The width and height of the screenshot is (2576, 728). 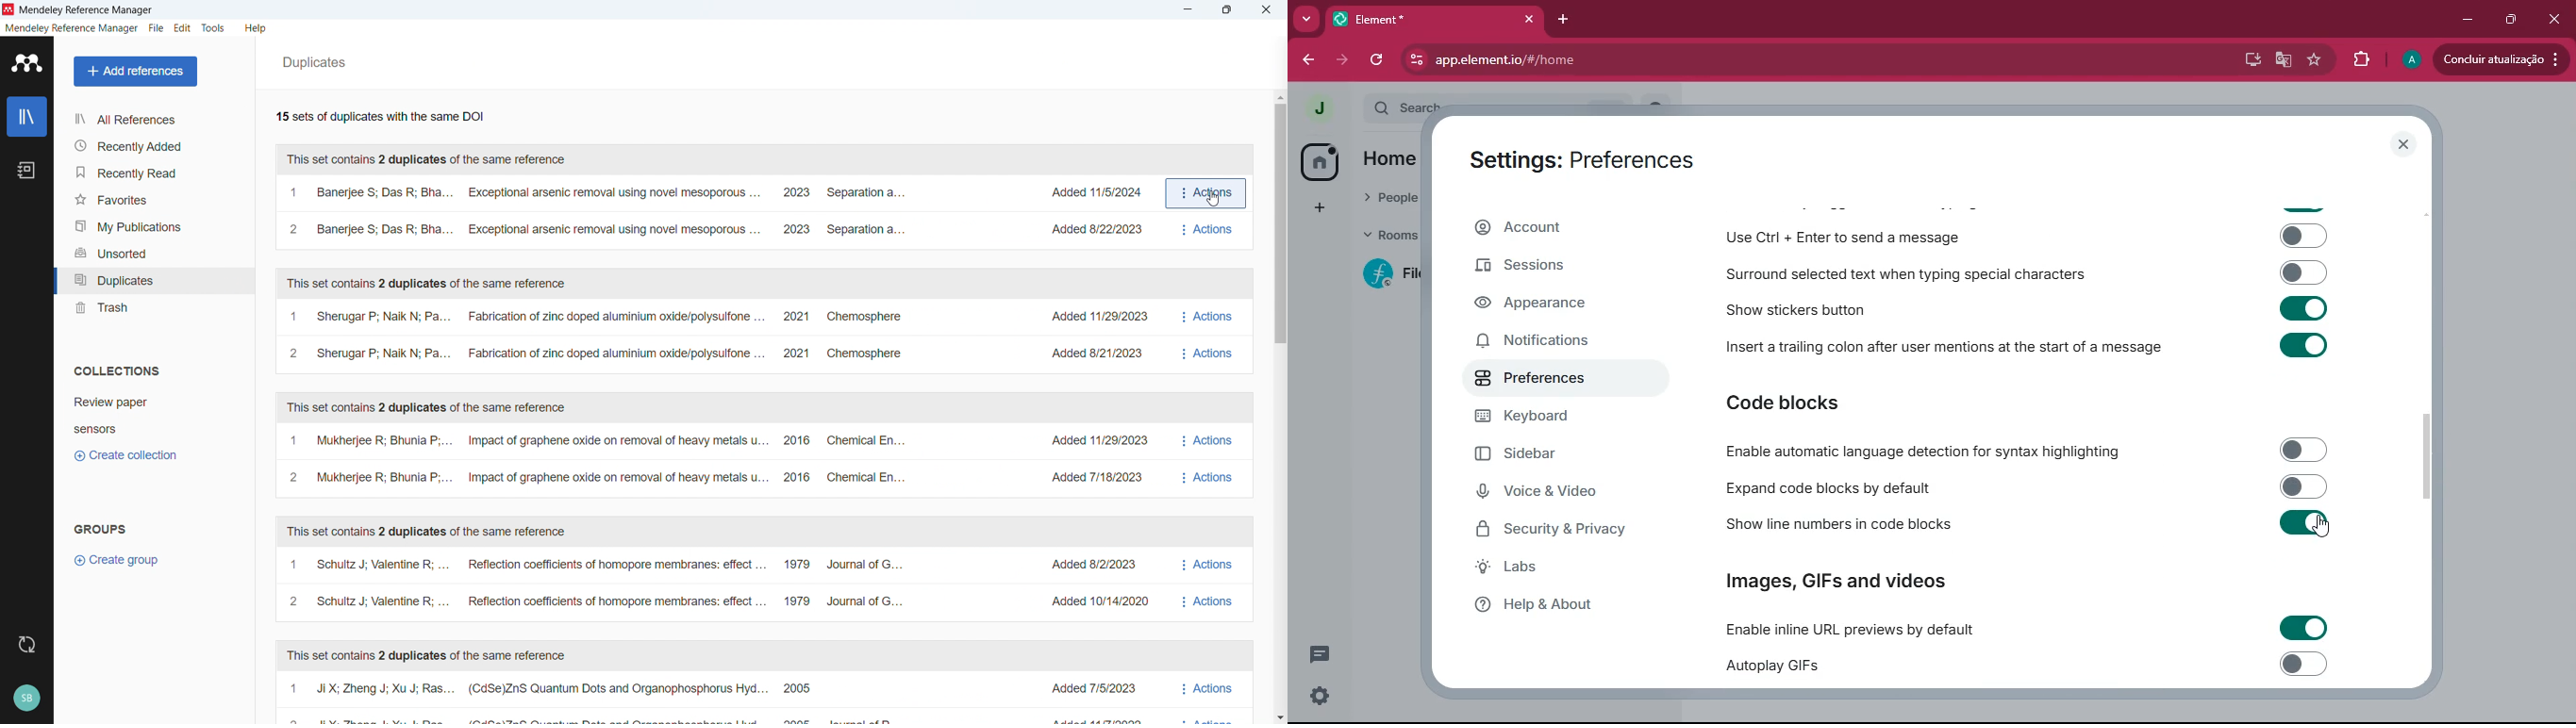 What do you see at coordinates (1553, 494) in the screenshot?
I see `voice & video` at bounding box center [1553, 494].